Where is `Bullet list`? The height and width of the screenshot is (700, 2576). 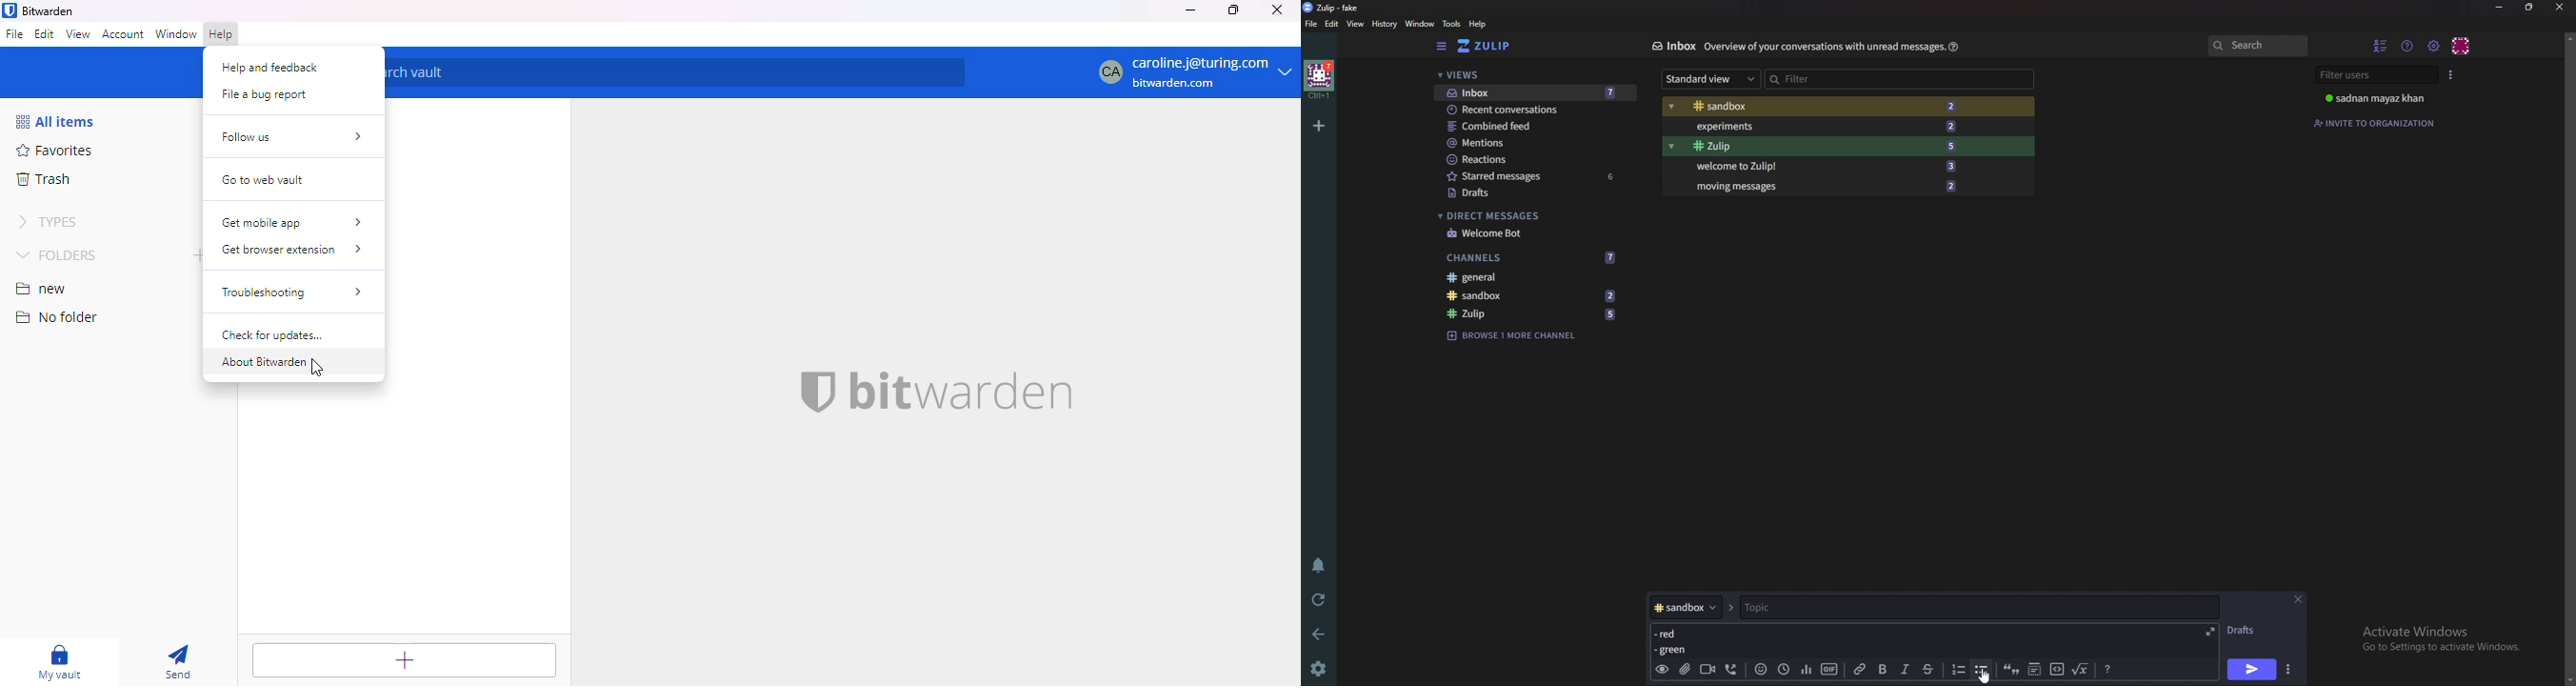
Bullet list is located at coordinates (1982, 669).